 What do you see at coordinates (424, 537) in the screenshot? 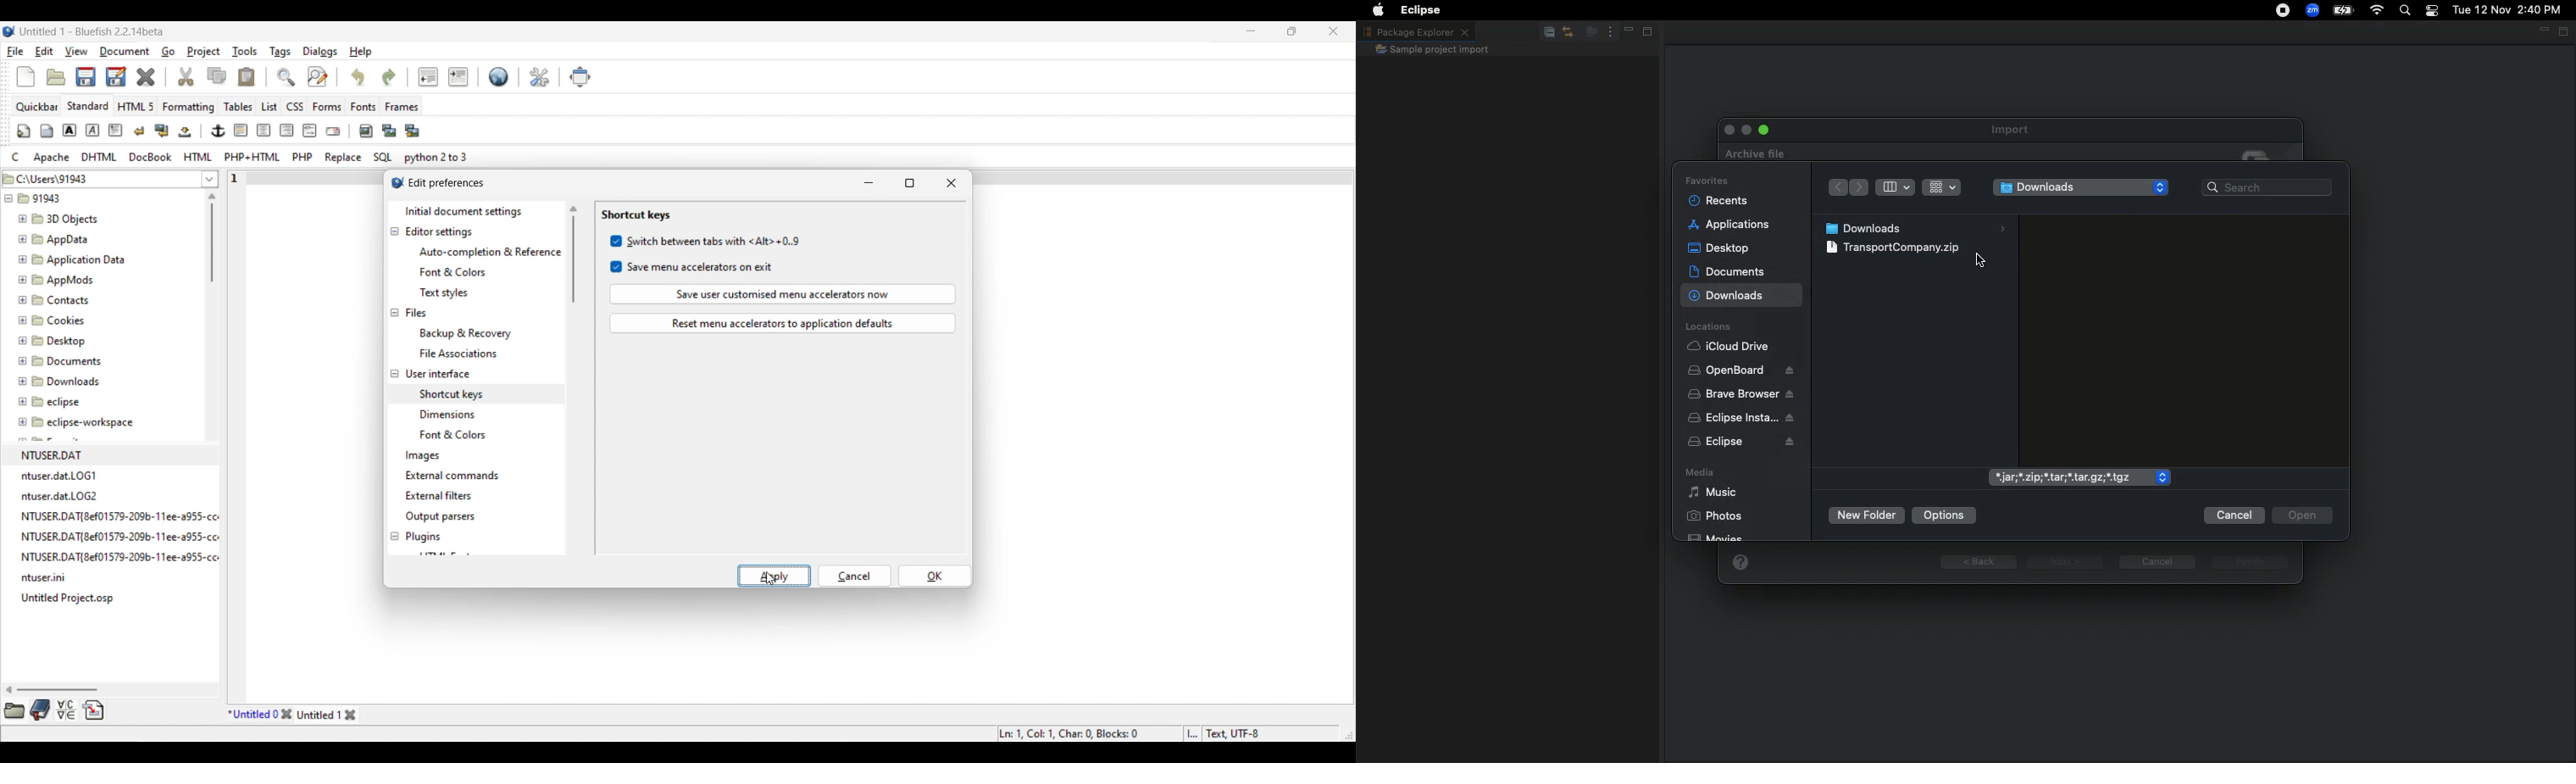
I see `Plugins` at bounding box center [424, 537].